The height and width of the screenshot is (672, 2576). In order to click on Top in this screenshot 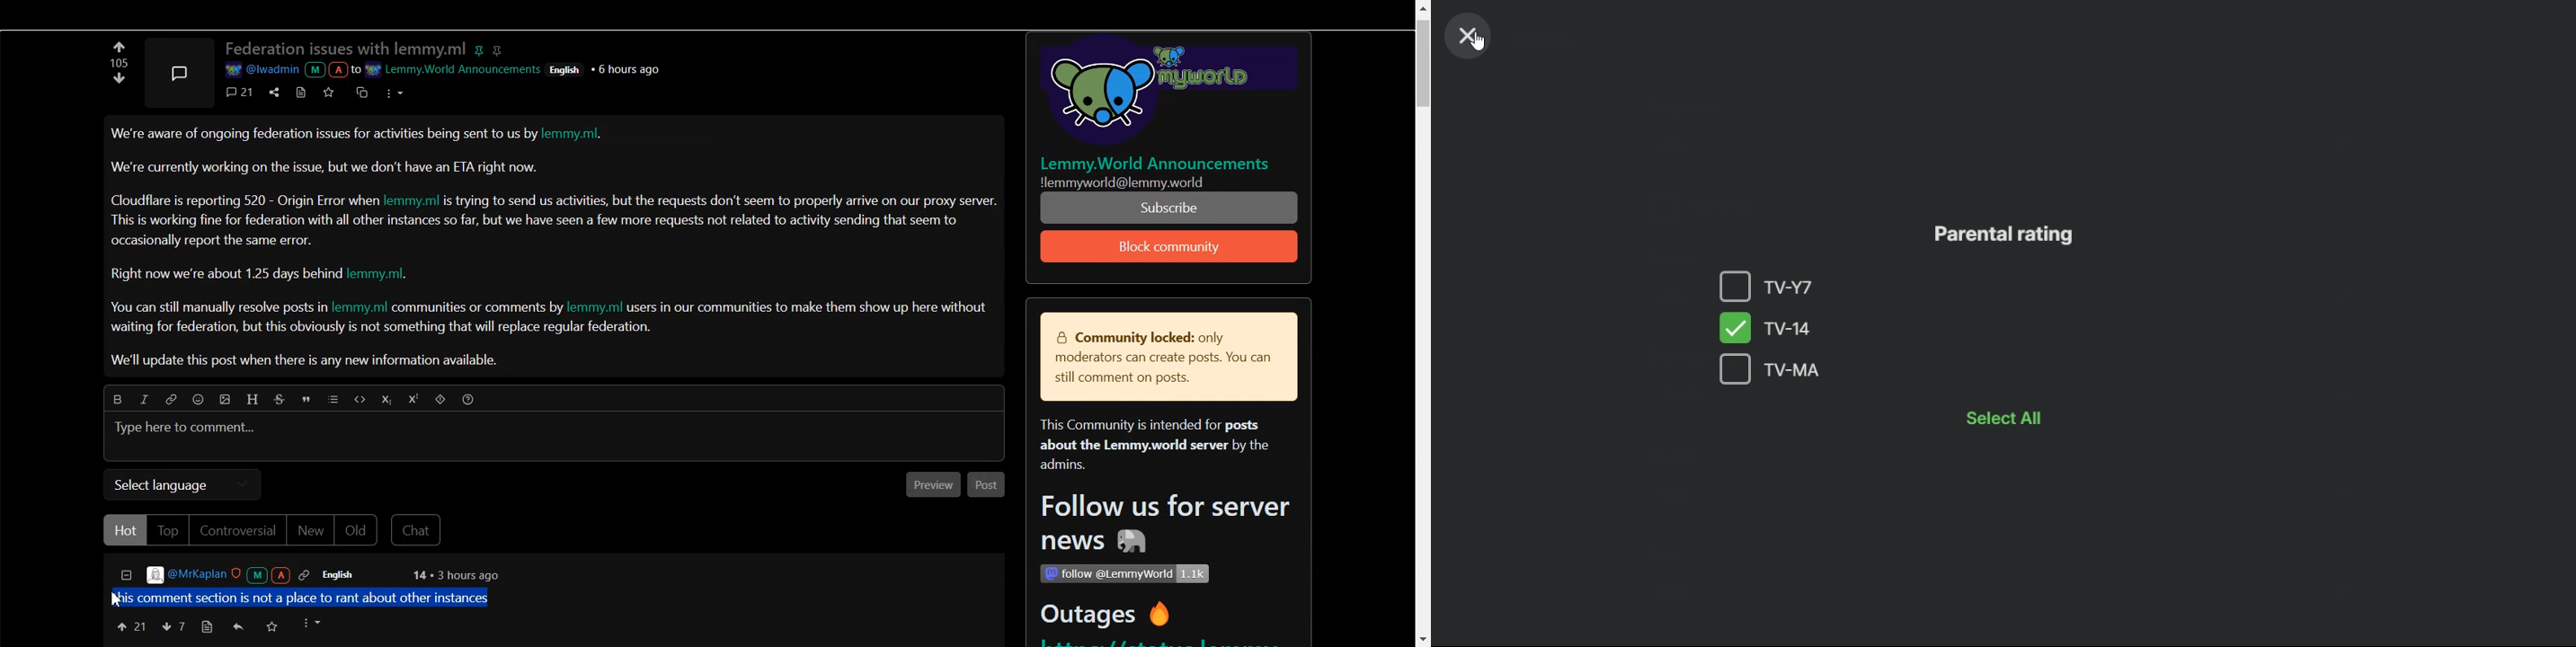, I will do `click(167, 530)`.